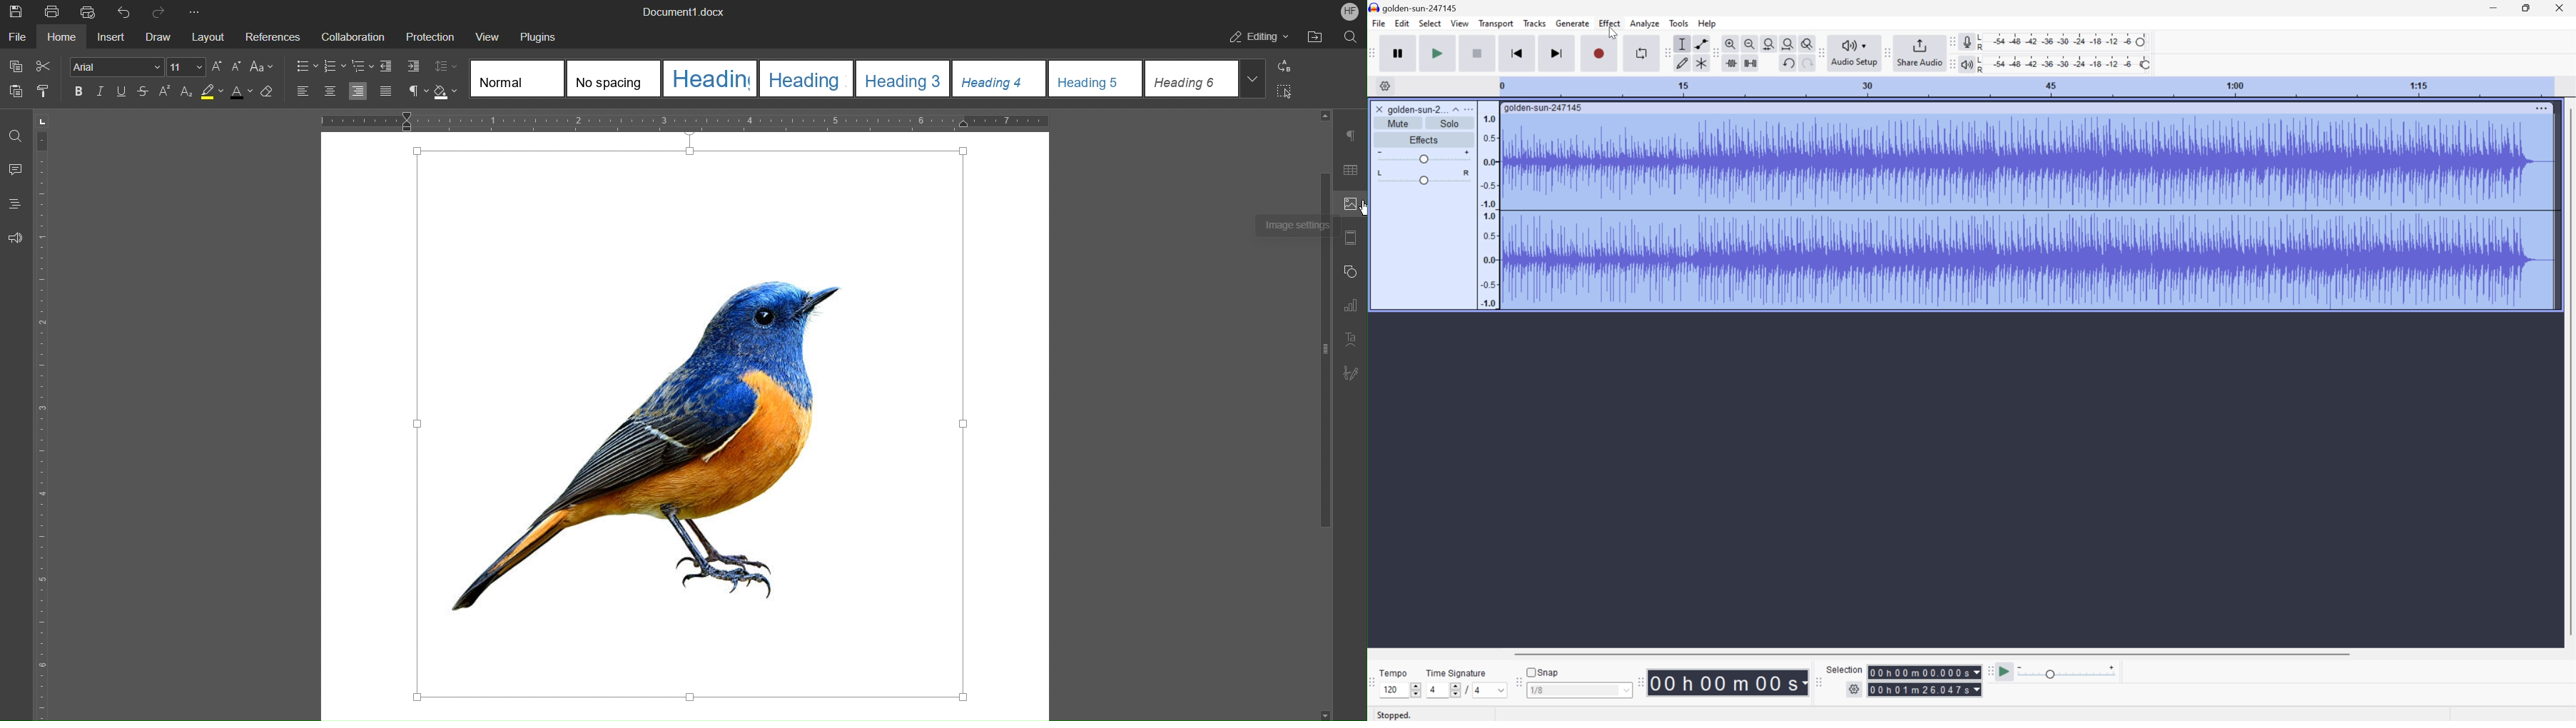 This screenshot has height=728, width=2576. I want to click on Open File Location, so click(1314, 38).